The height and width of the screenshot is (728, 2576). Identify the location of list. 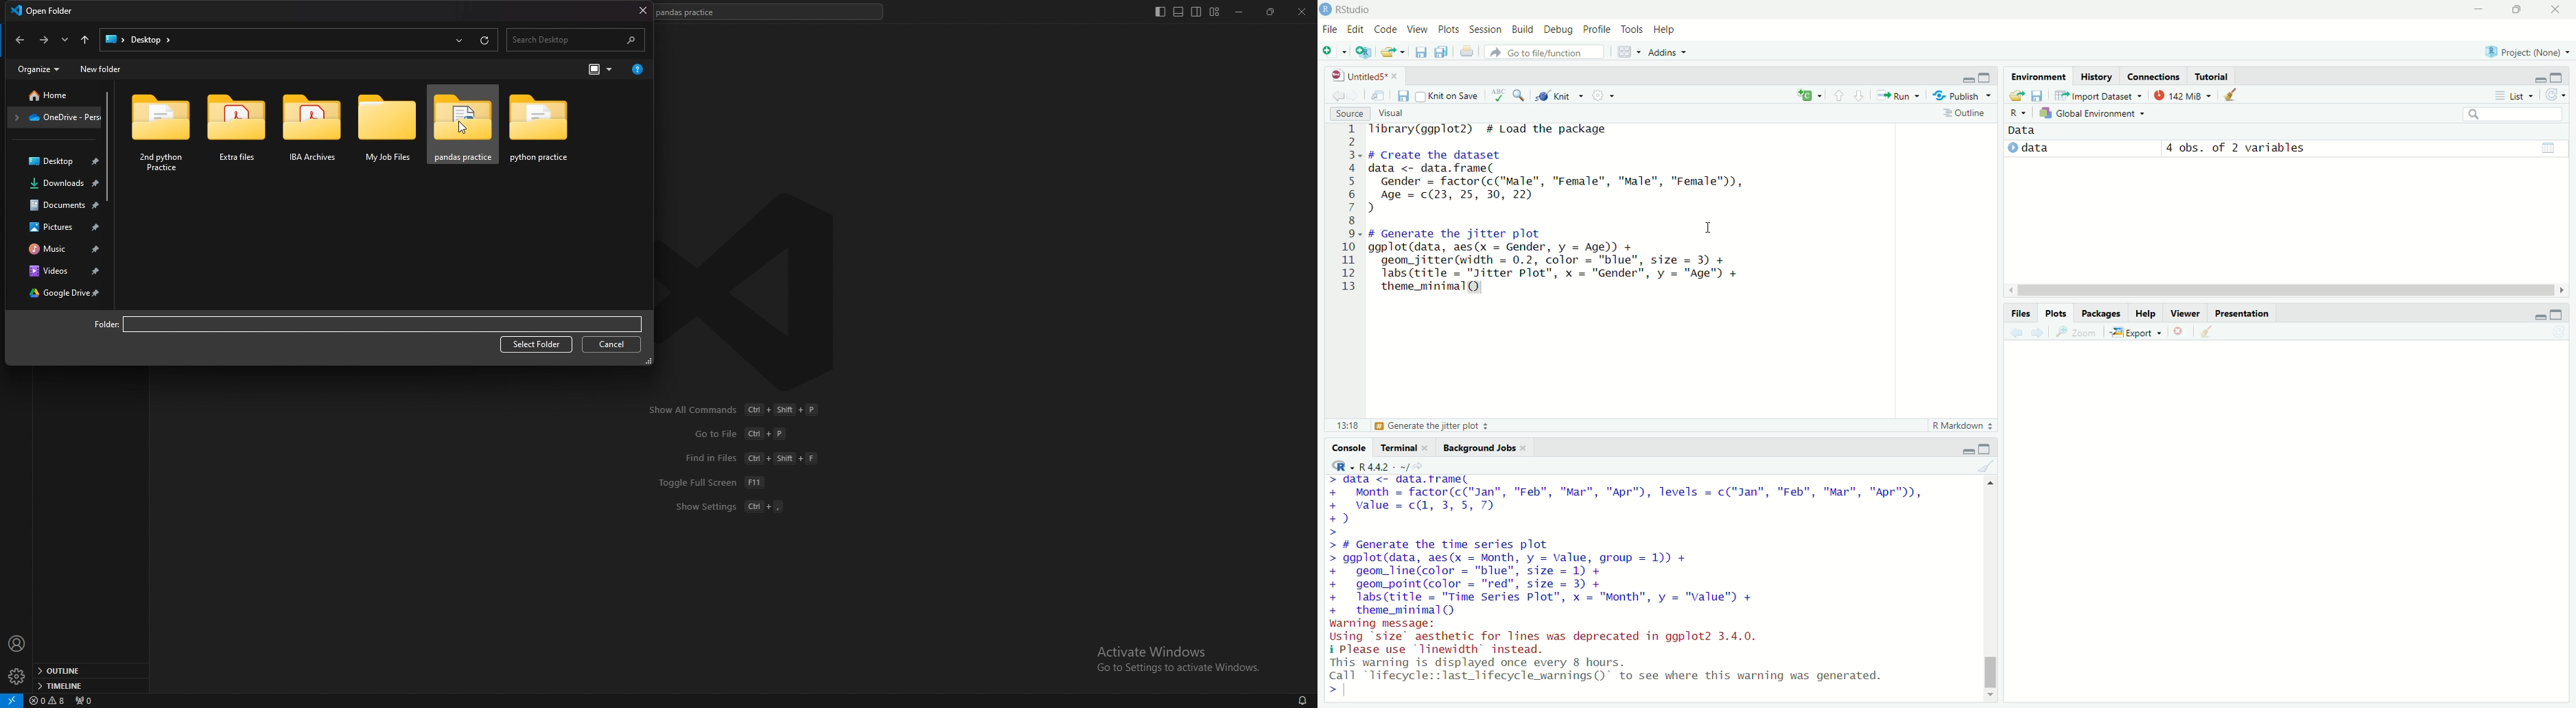
(2516, 96).